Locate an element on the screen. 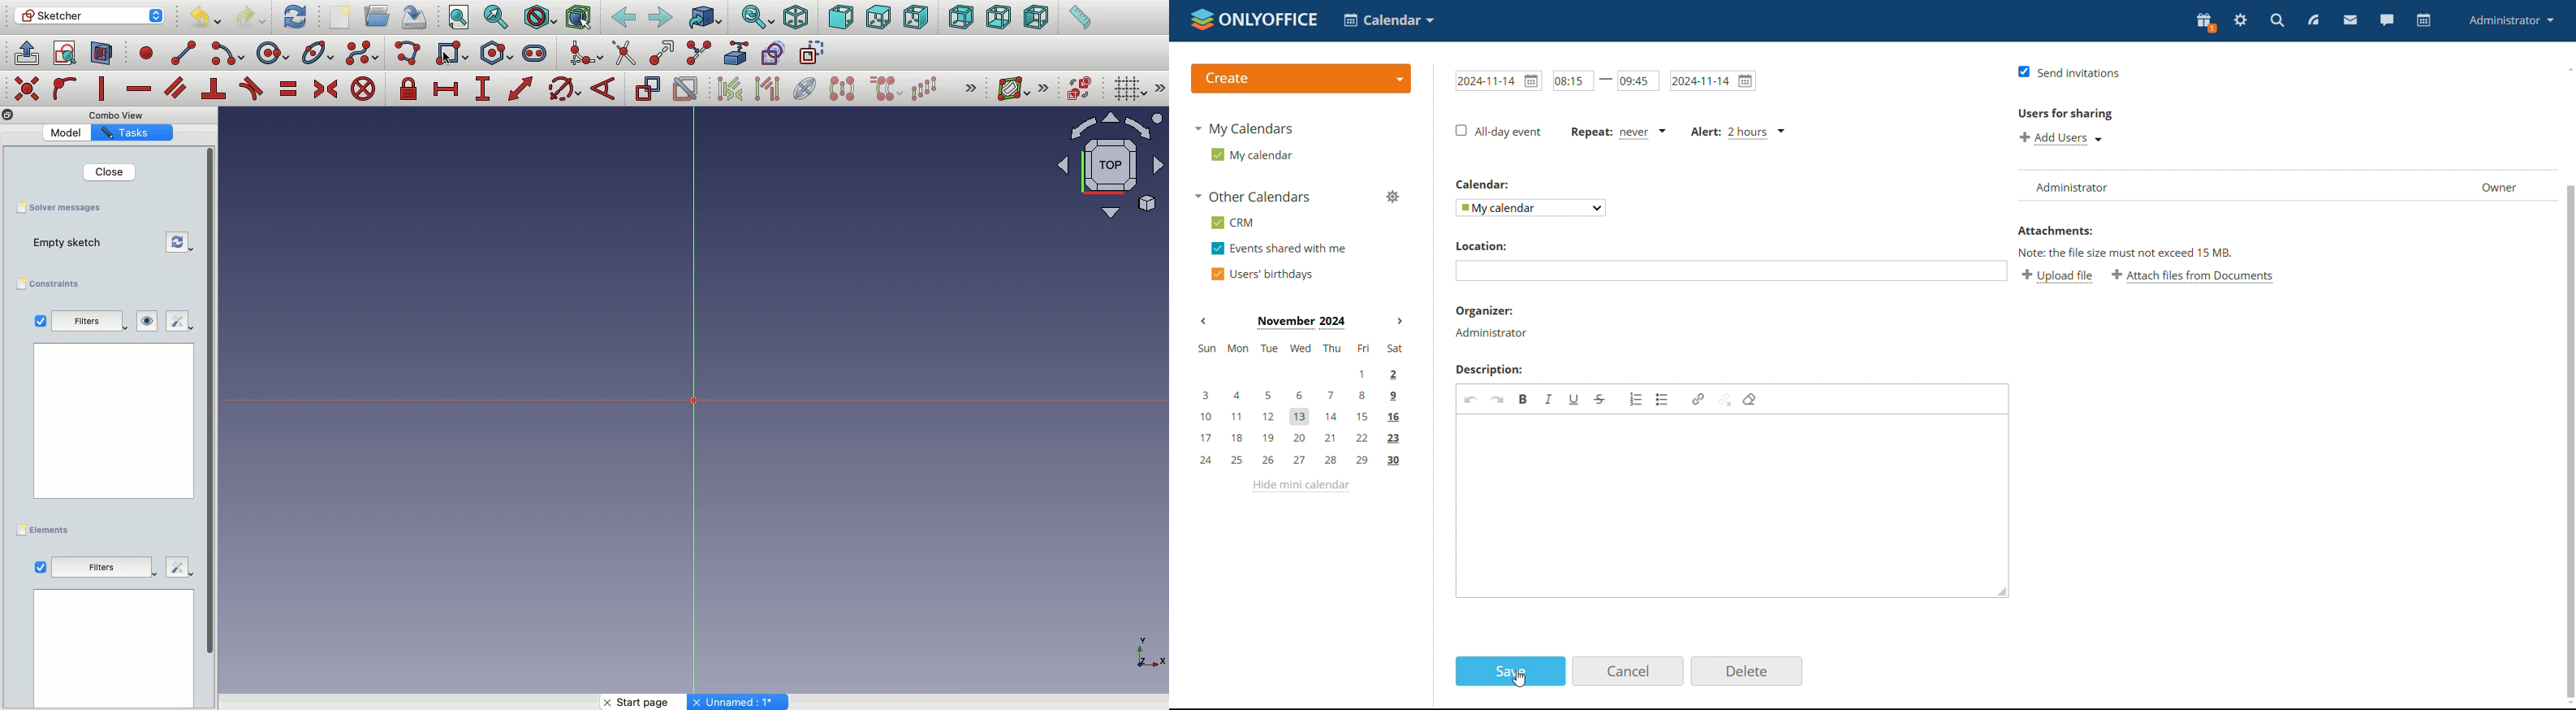 This screenshot has height=728, width=2576. constrain parallel is located at coordinates (176, 88).